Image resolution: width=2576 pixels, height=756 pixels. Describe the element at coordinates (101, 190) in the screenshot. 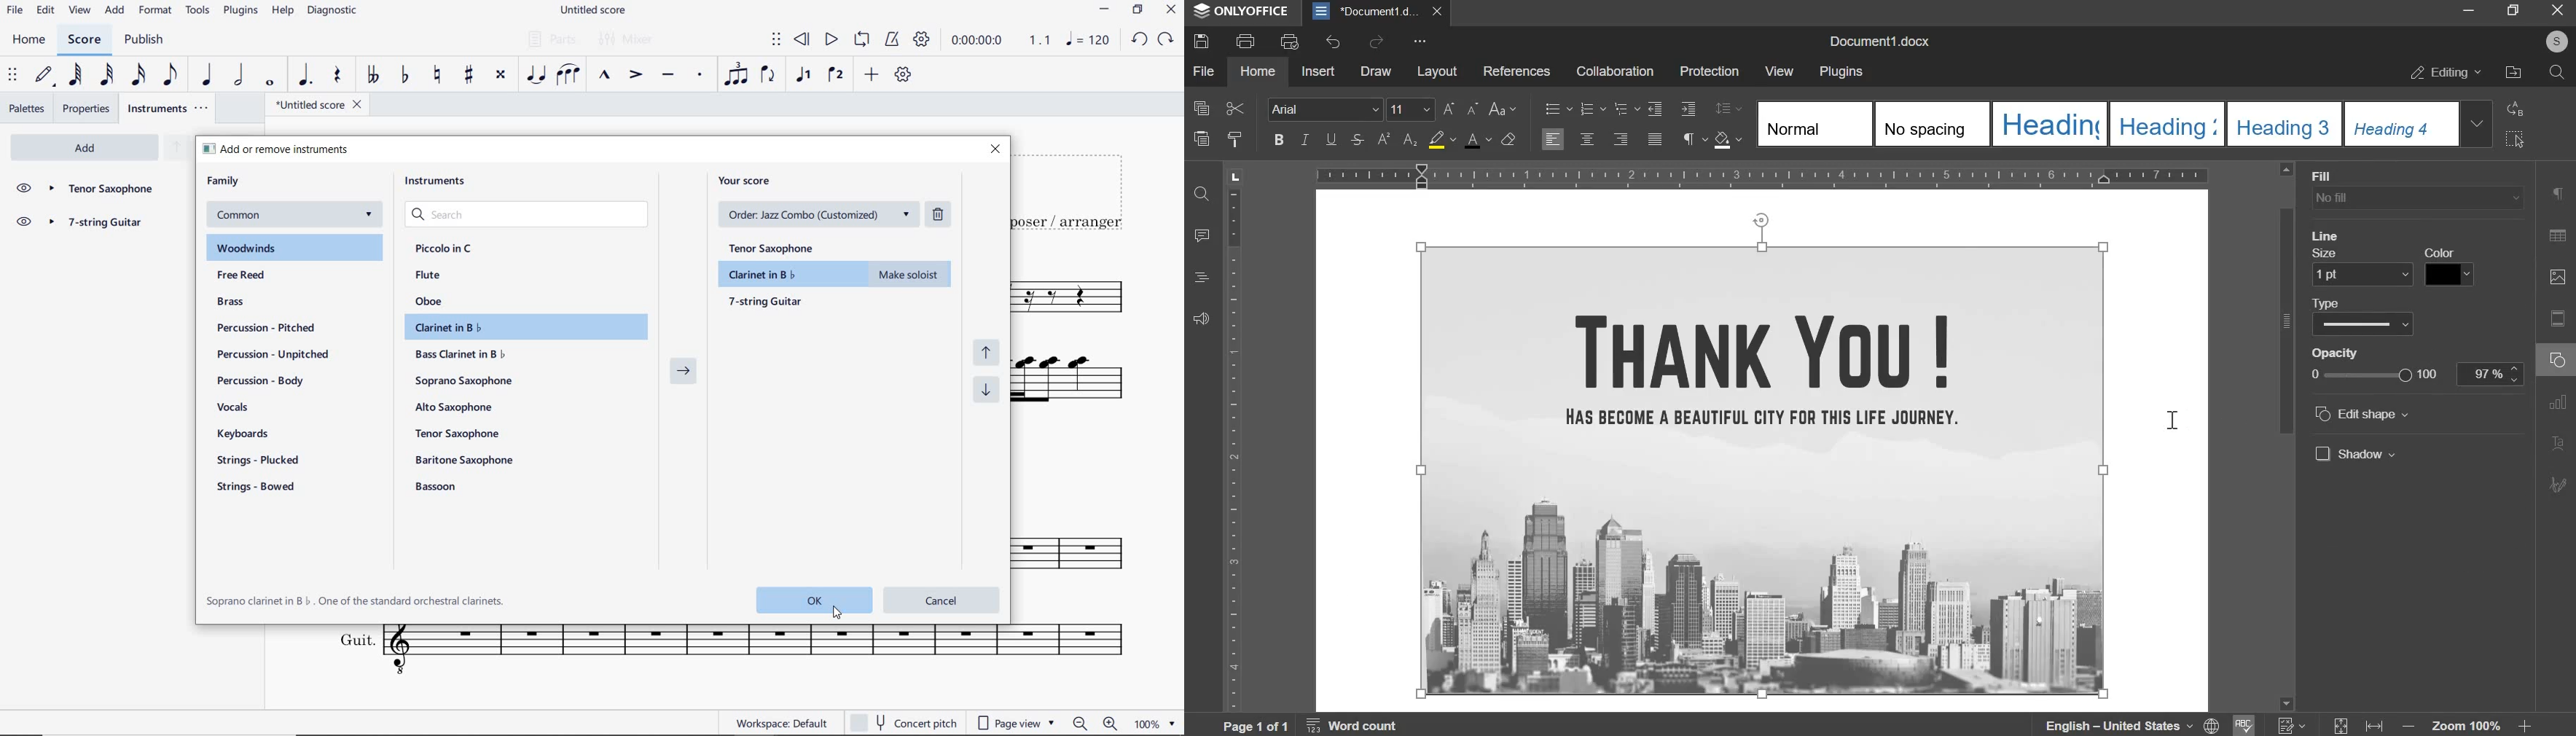

I see `Tenor saxophone` at that location.